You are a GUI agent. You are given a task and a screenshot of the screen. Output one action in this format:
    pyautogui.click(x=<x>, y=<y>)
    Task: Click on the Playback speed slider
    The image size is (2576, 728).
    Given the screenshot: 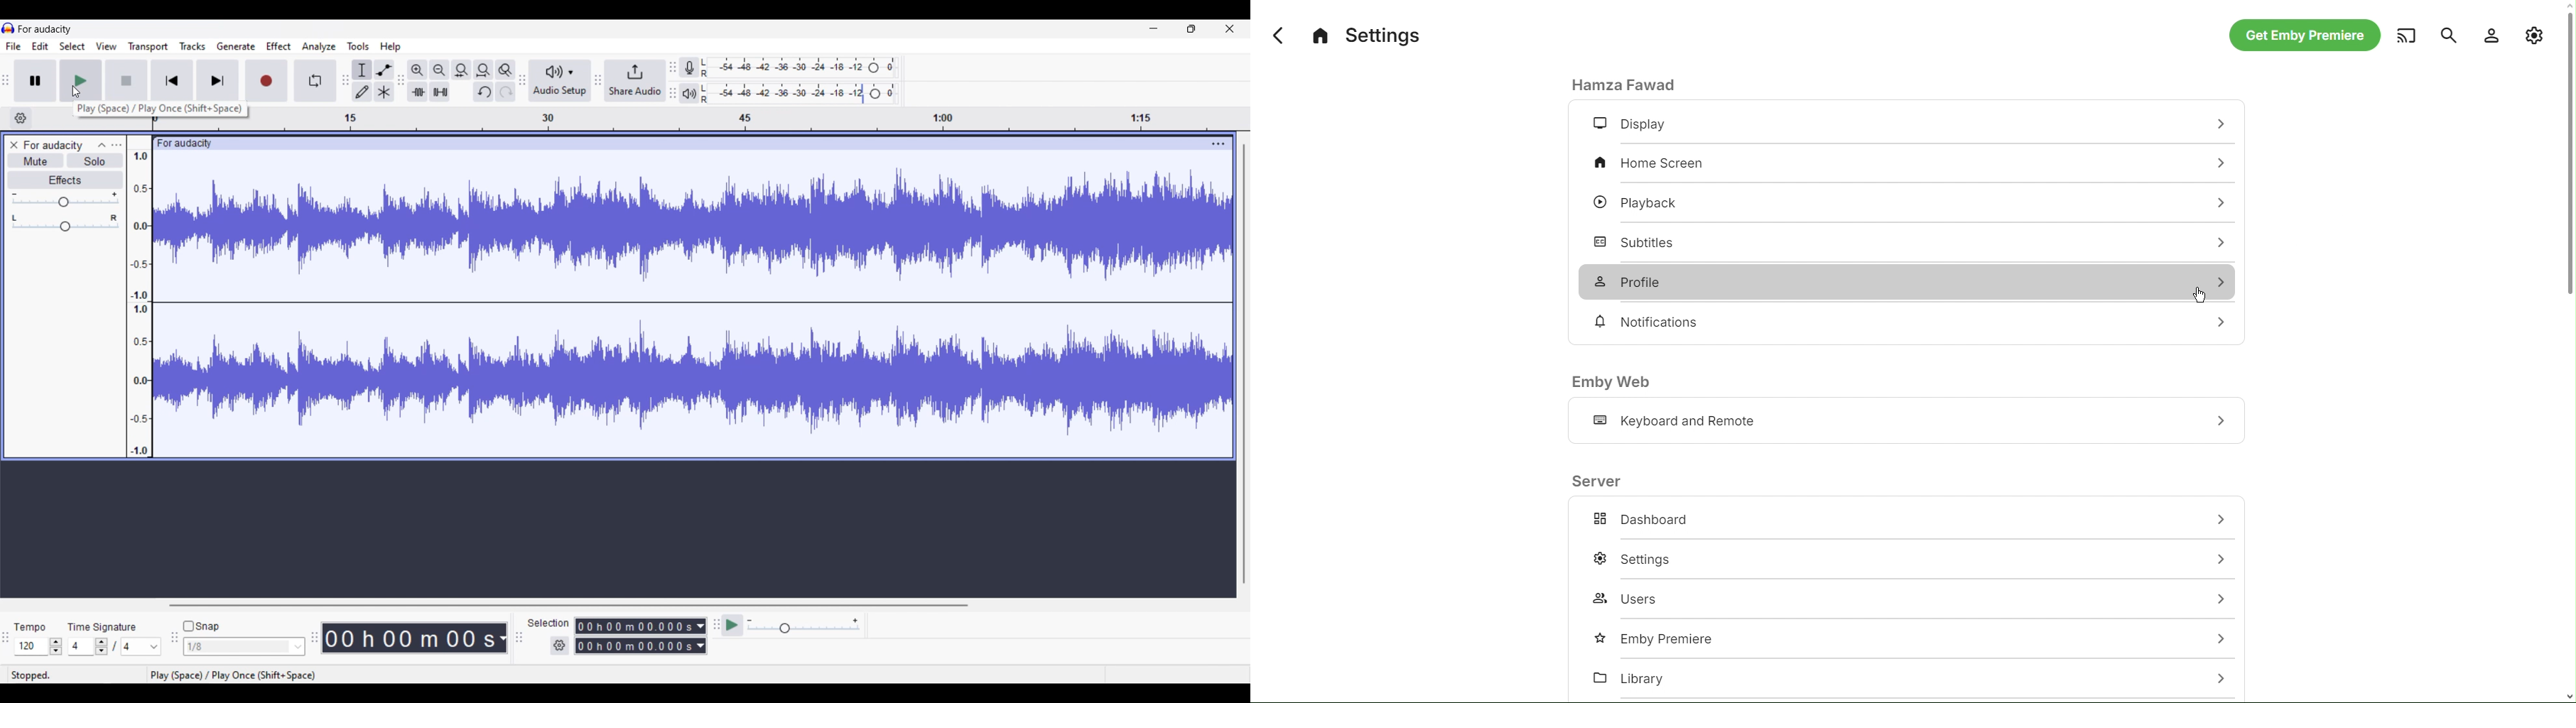 What is the action you would take?
    pyautogui.click(x=803, y=627)
    